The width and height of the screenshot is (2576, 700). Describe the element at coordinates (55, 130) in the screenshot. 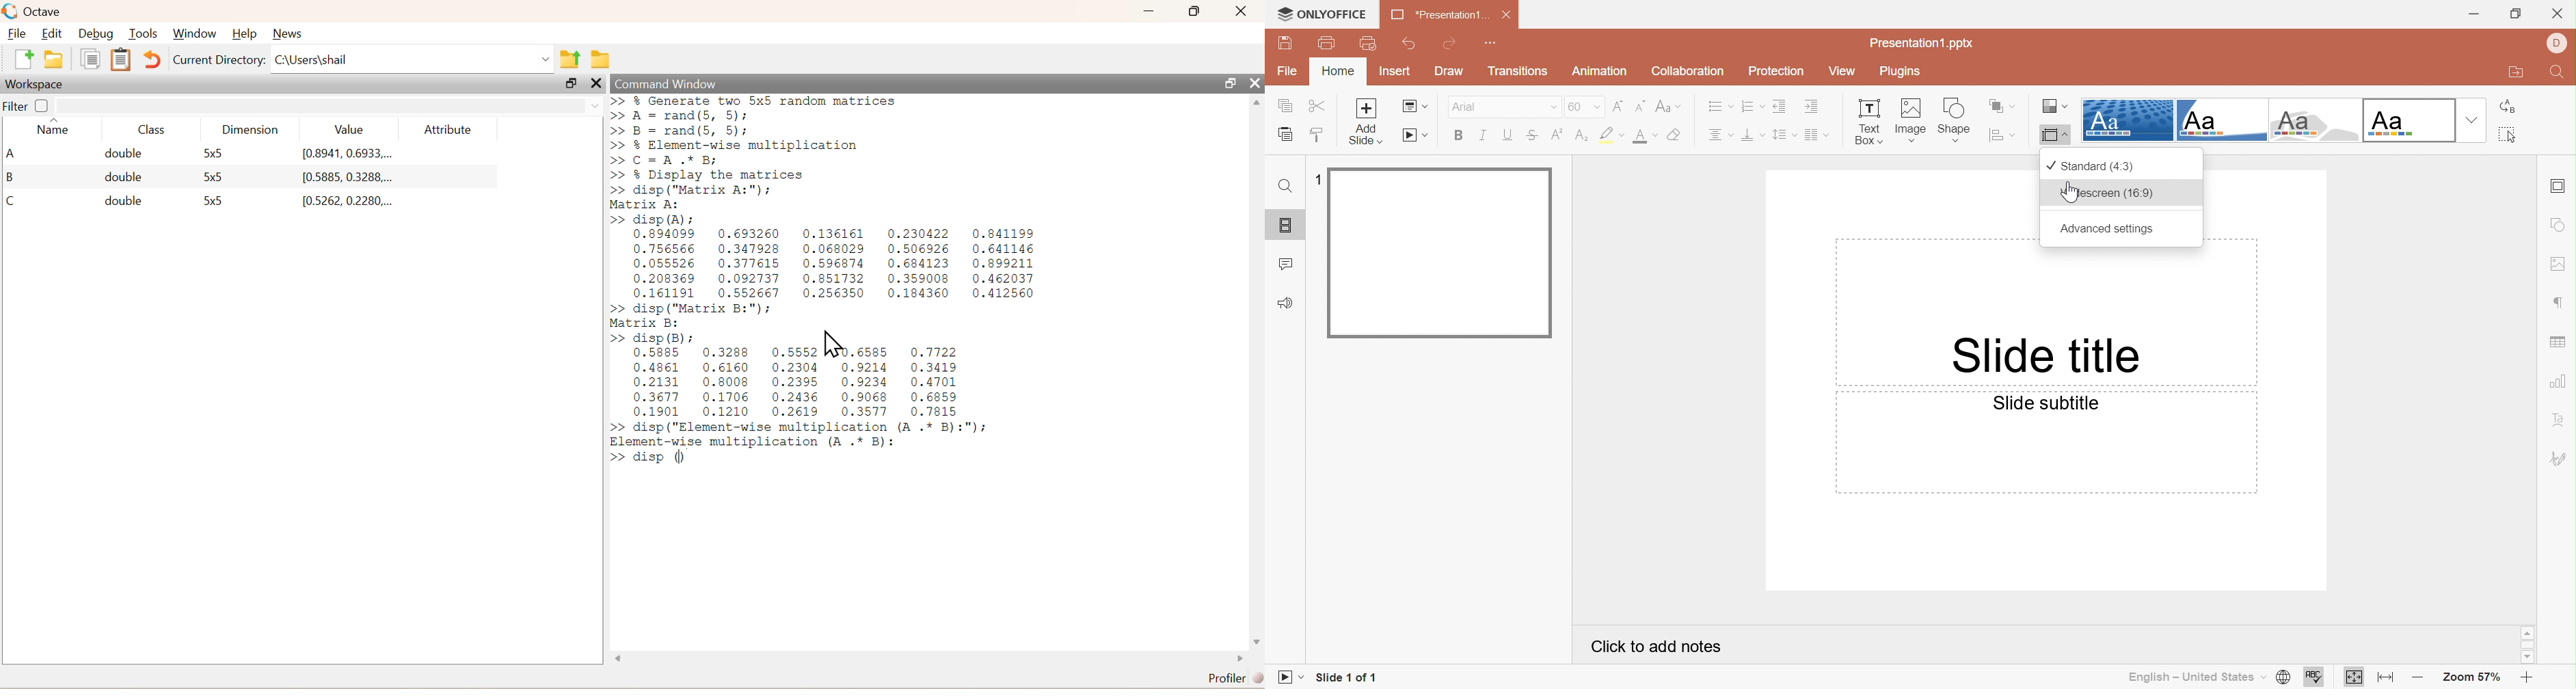

I see `Name` at that location.